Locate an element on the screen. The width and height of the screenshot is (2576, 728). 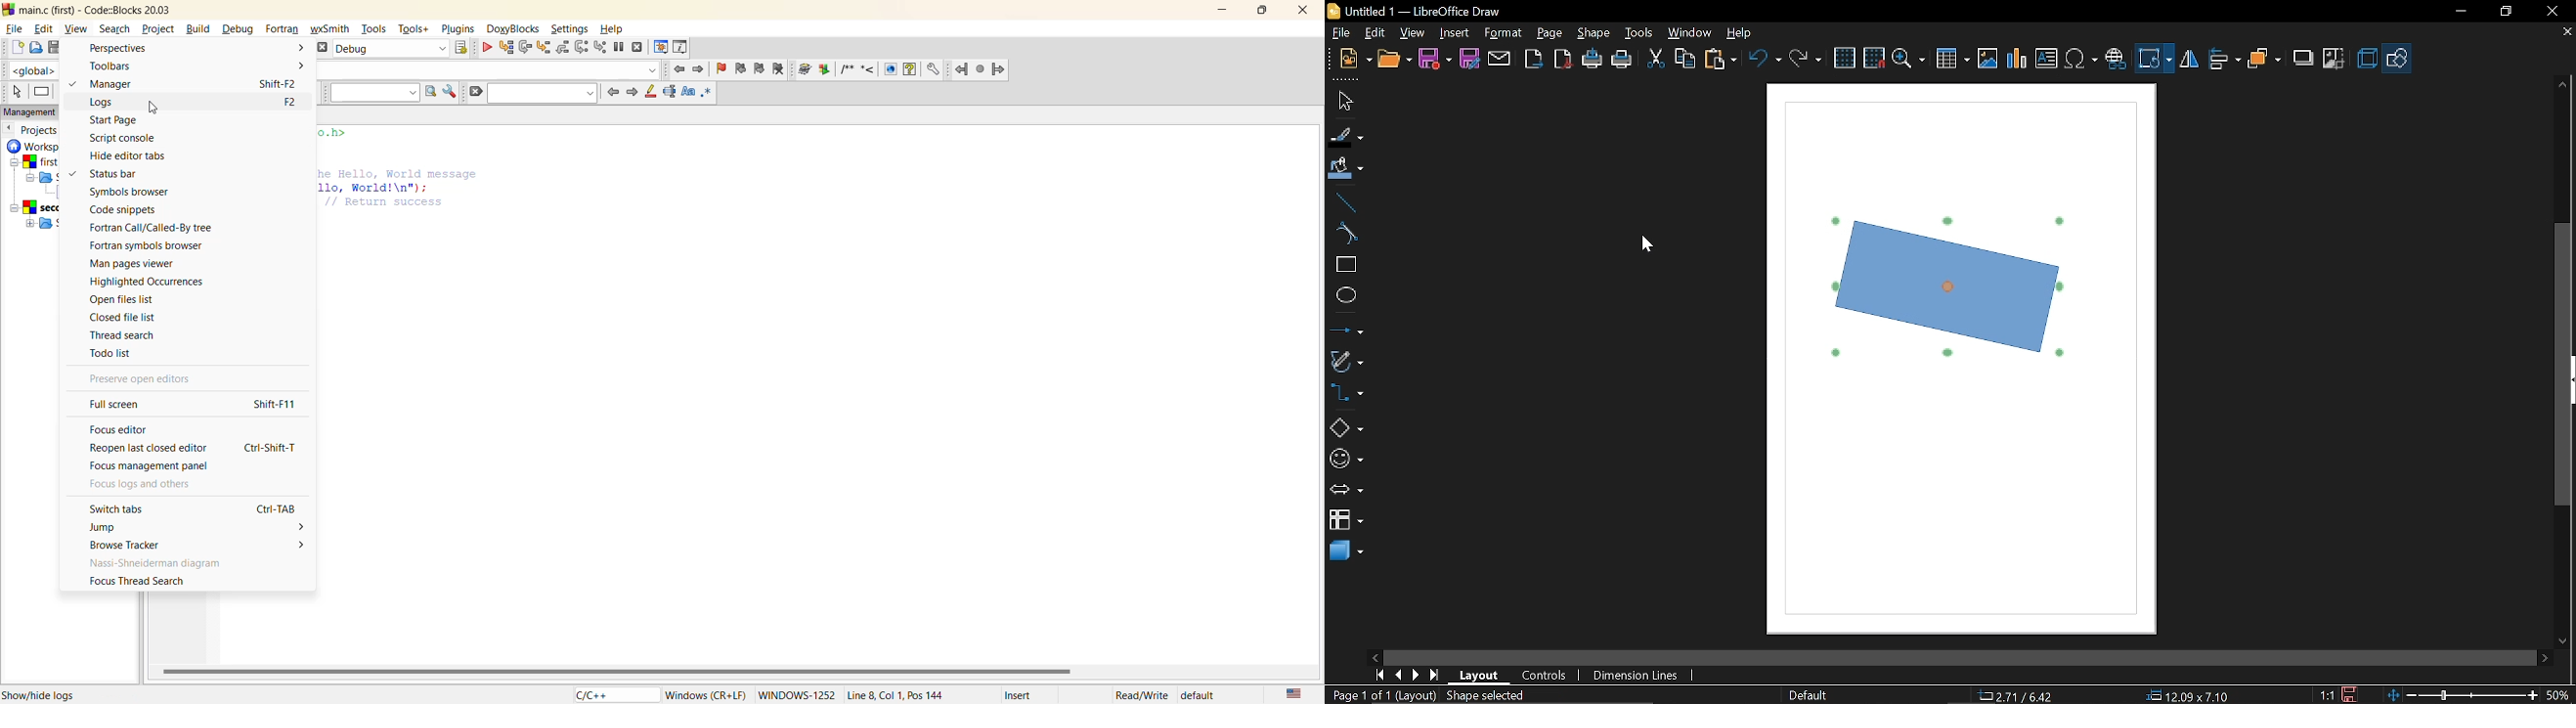
ellipse is located at coordinates (1345, 297).